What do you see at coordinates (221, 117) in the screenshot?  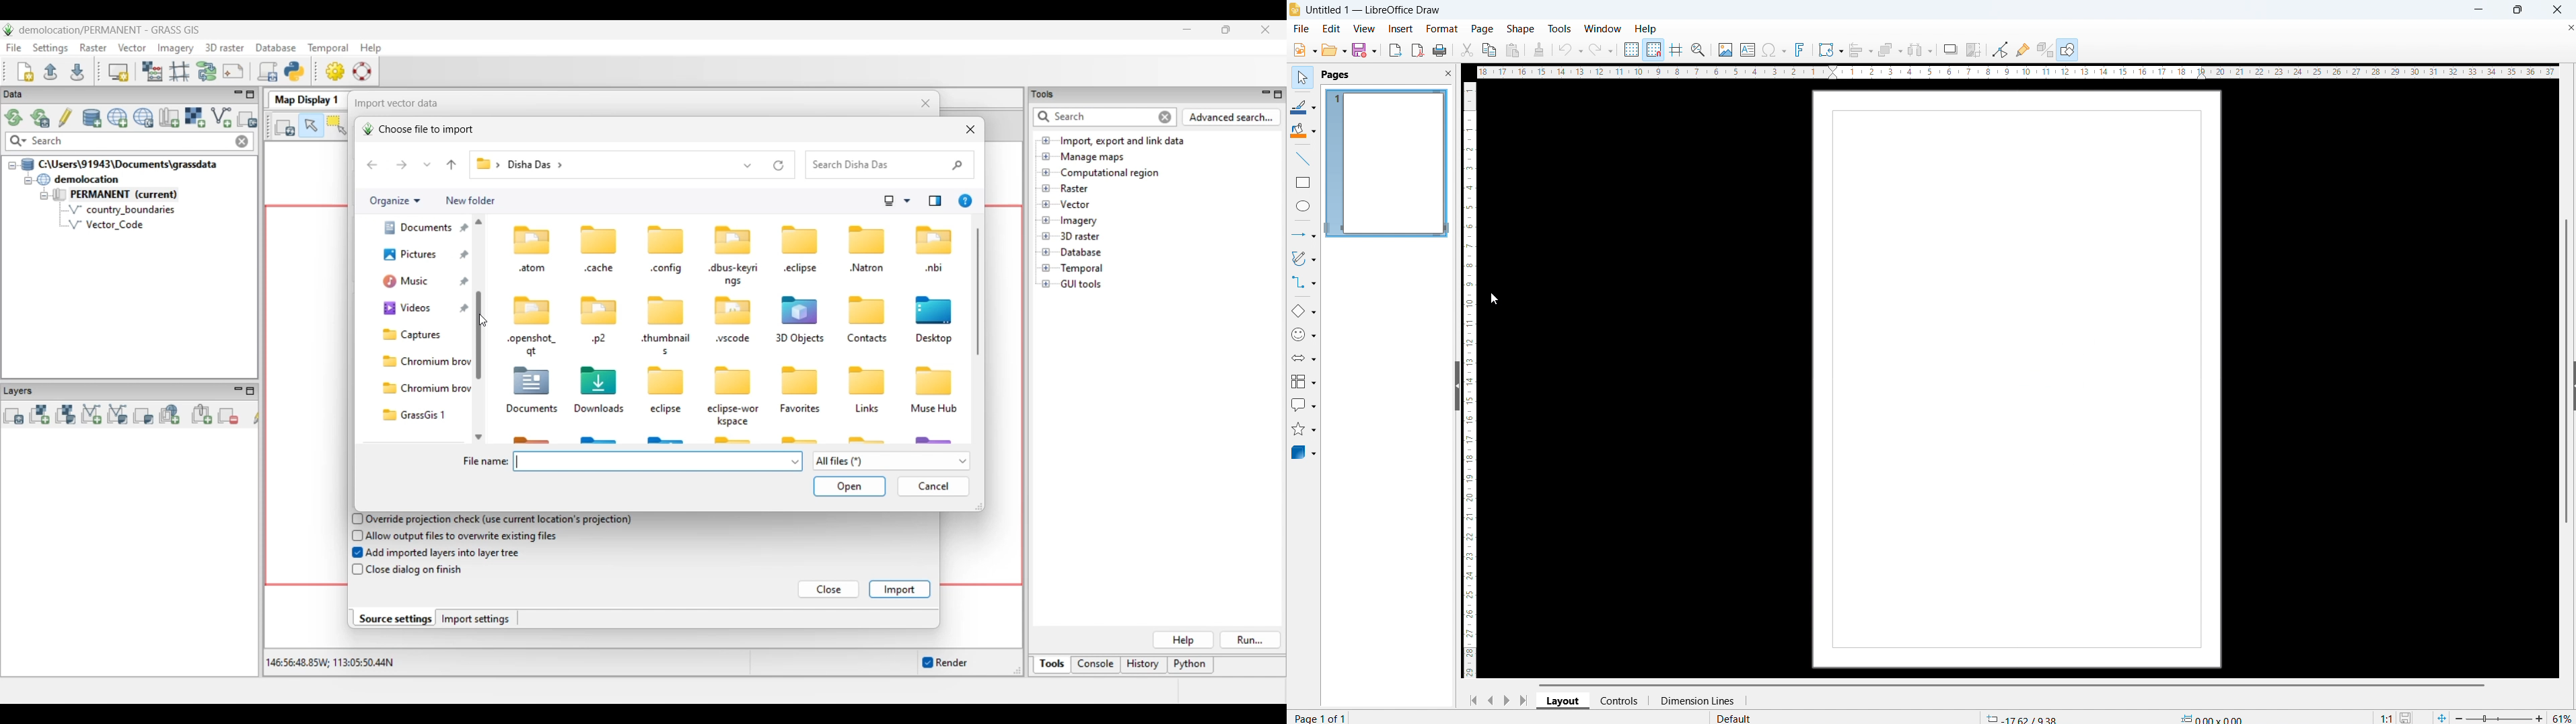 I see `Import vector data, current selection` at bounding box center [221, 117].